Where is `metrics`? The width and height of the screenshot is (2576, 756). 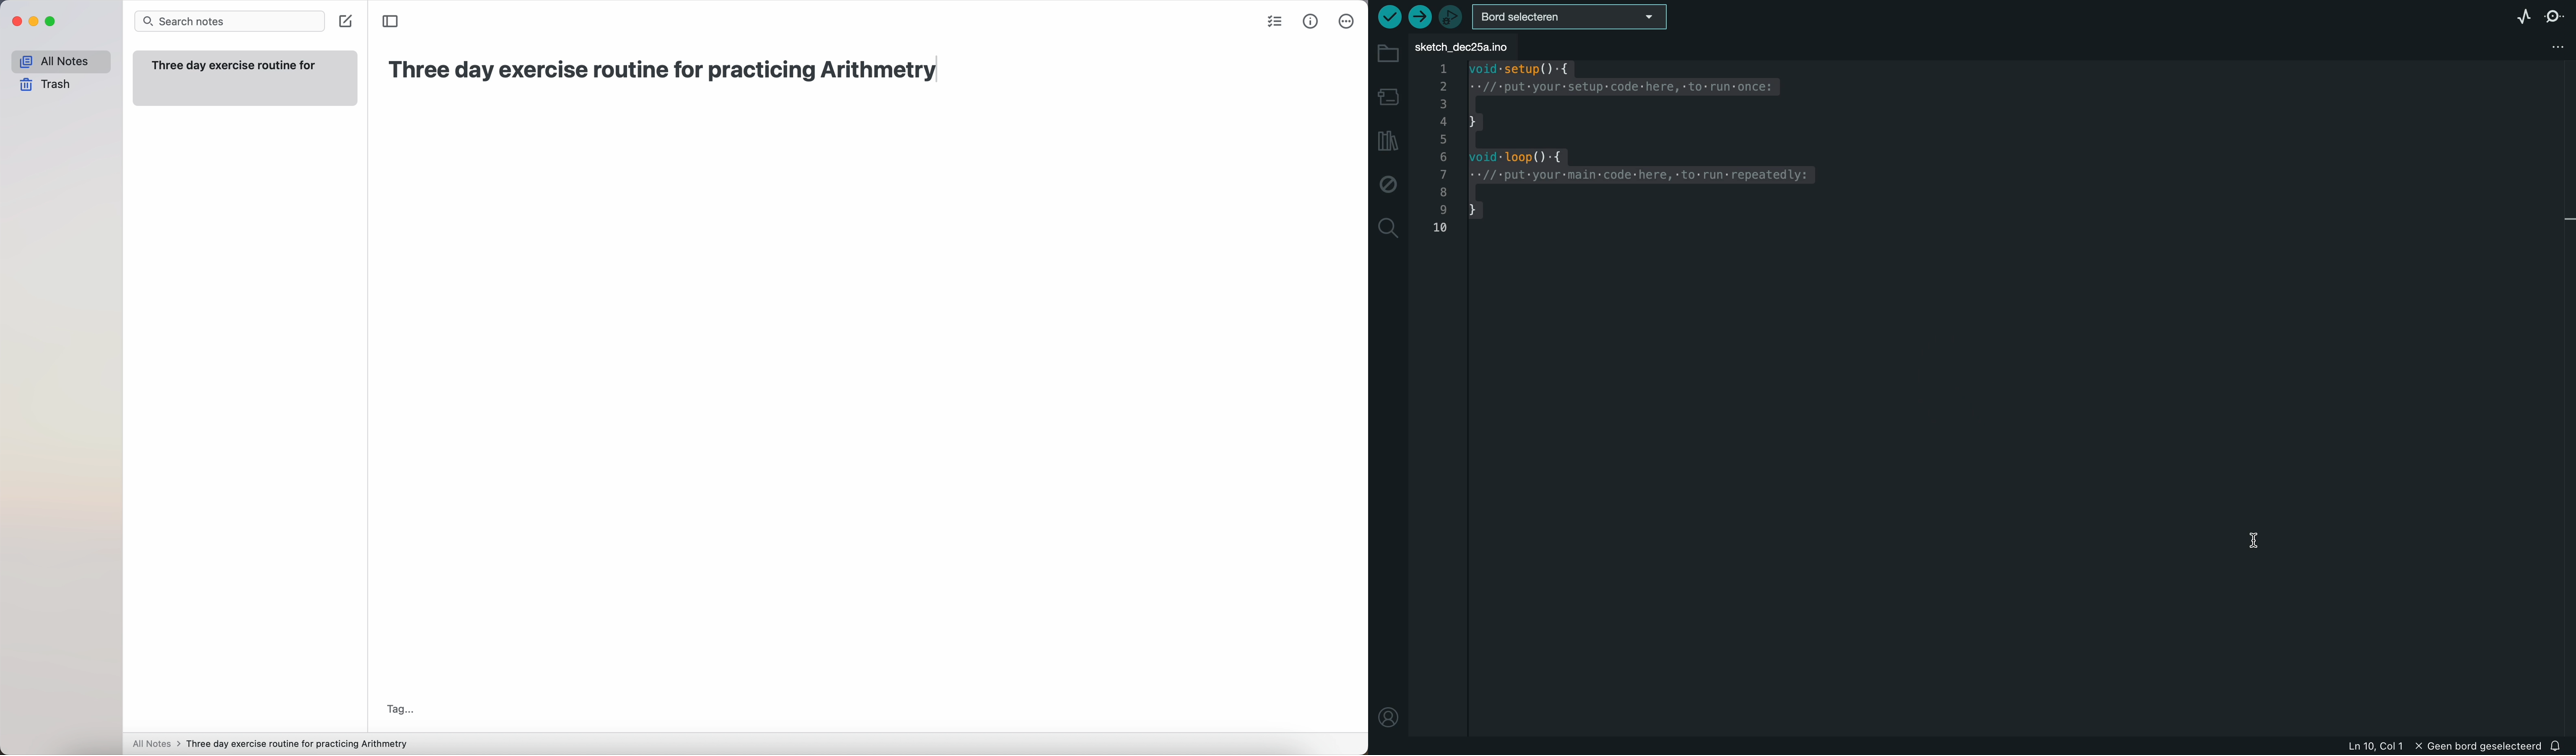 metrics is located at coordinates (1311, 23).